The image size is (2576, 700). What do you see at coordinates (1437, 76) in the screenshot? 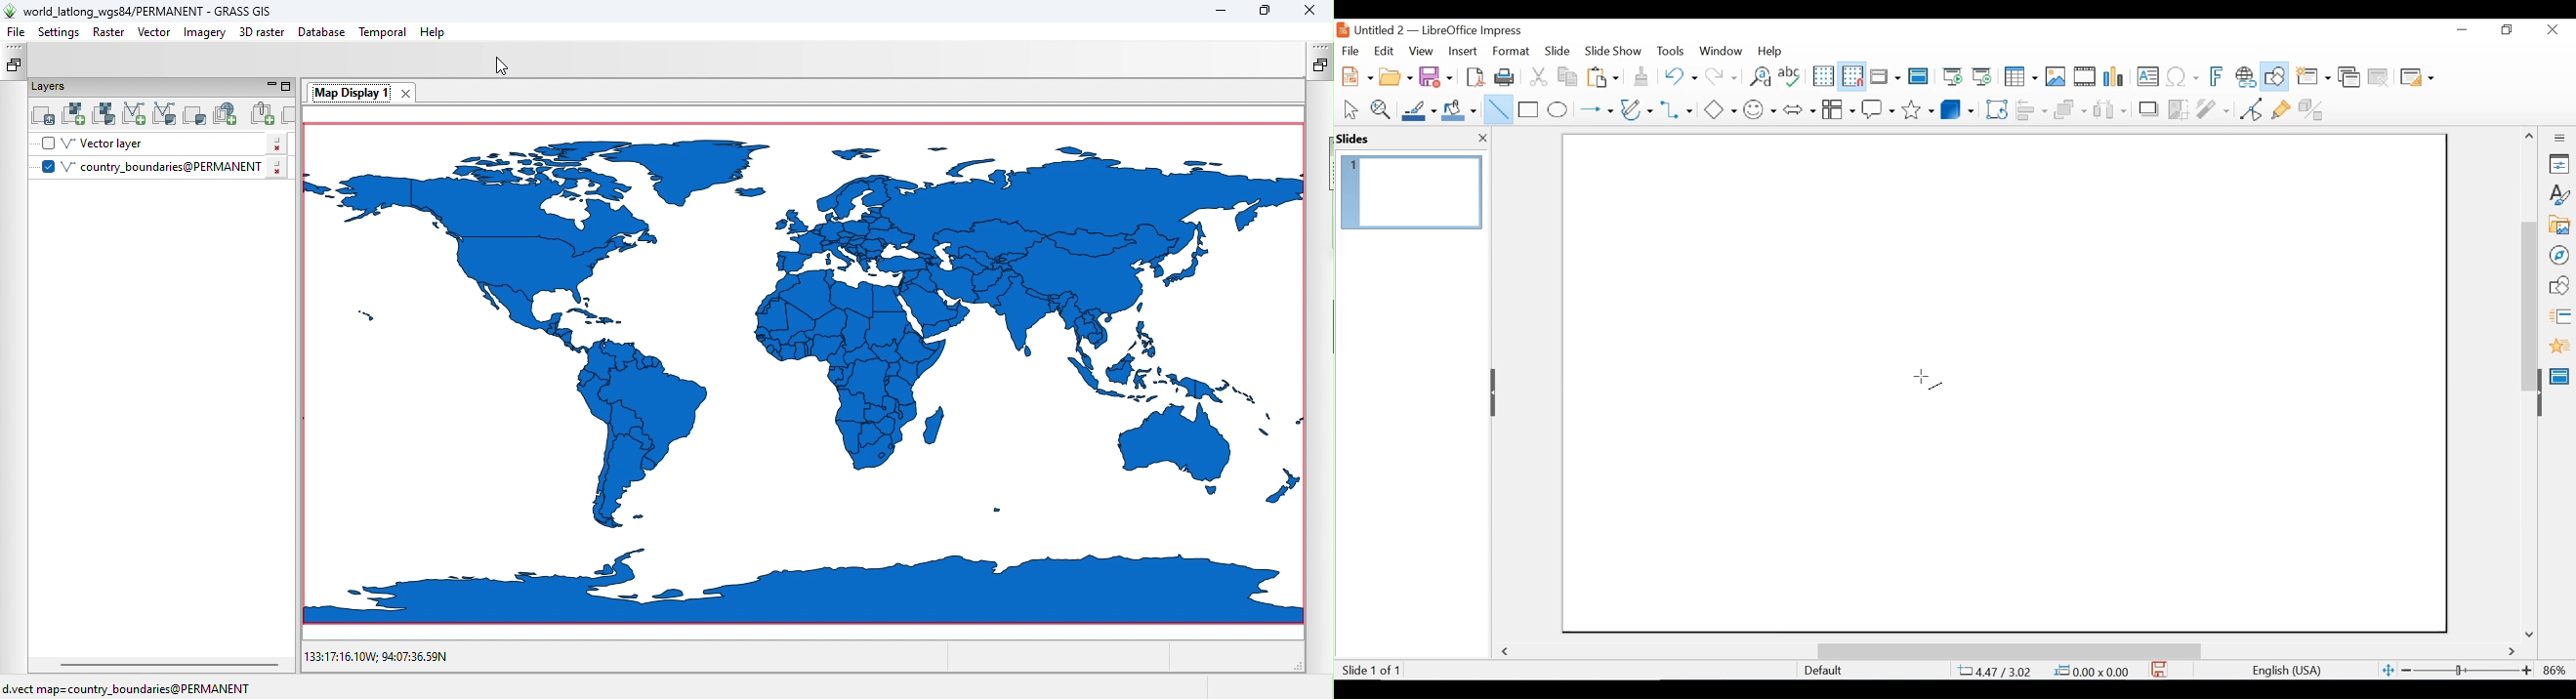
I see `Save` at bounding box center [1437, 76].